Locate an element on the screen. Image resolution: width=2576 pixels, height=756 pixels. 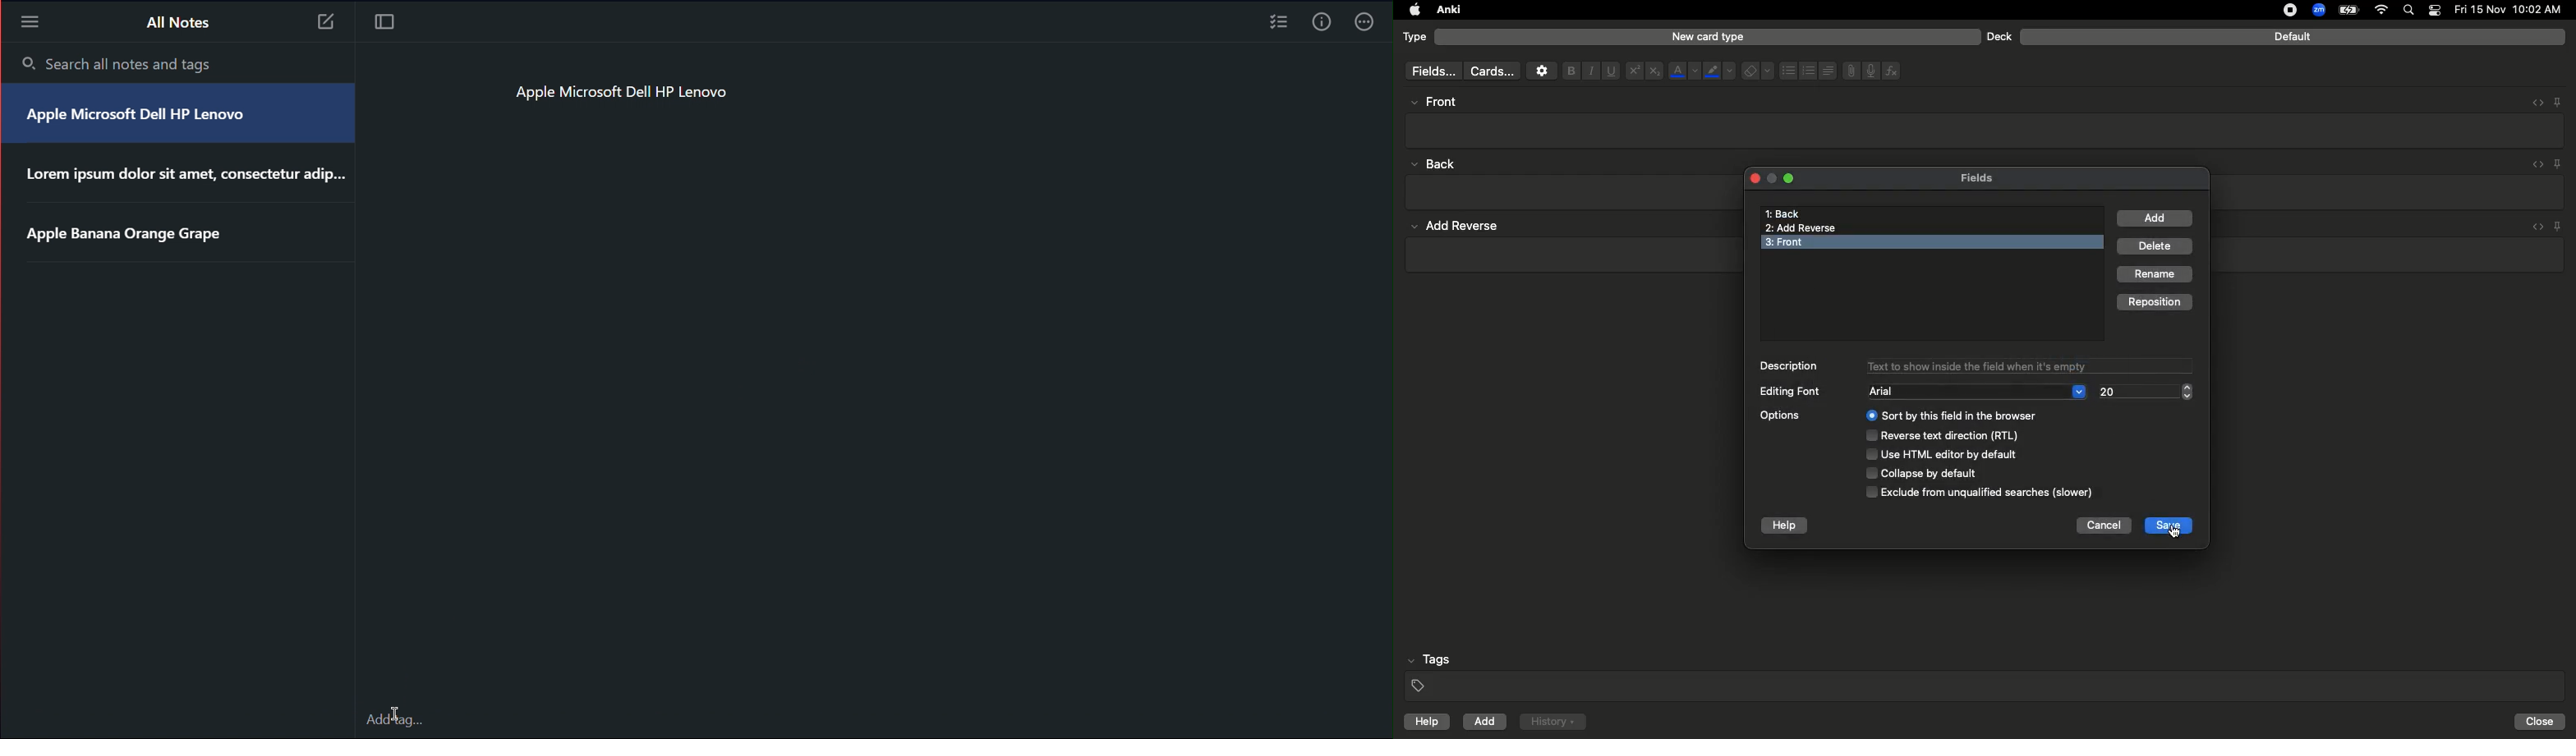
description is located at coordinates (1790, 365).